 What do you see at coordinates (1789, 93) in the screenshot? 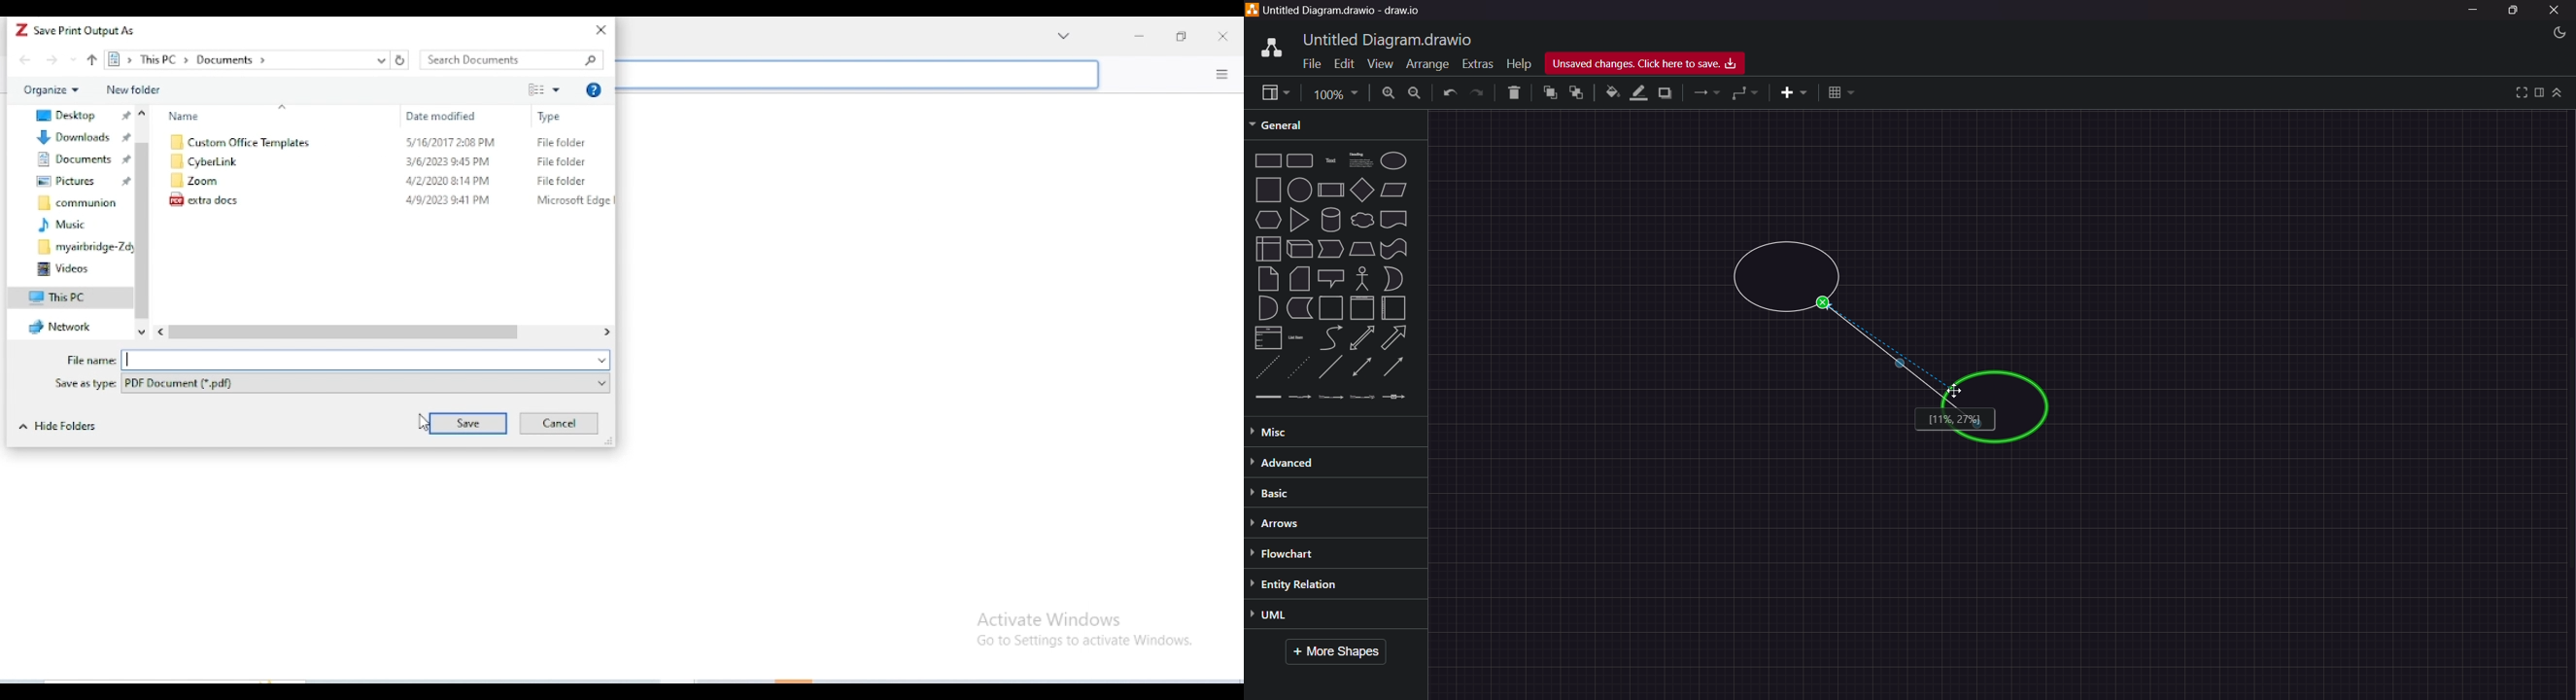
I see `insert` at bounding box center [1789, 93].